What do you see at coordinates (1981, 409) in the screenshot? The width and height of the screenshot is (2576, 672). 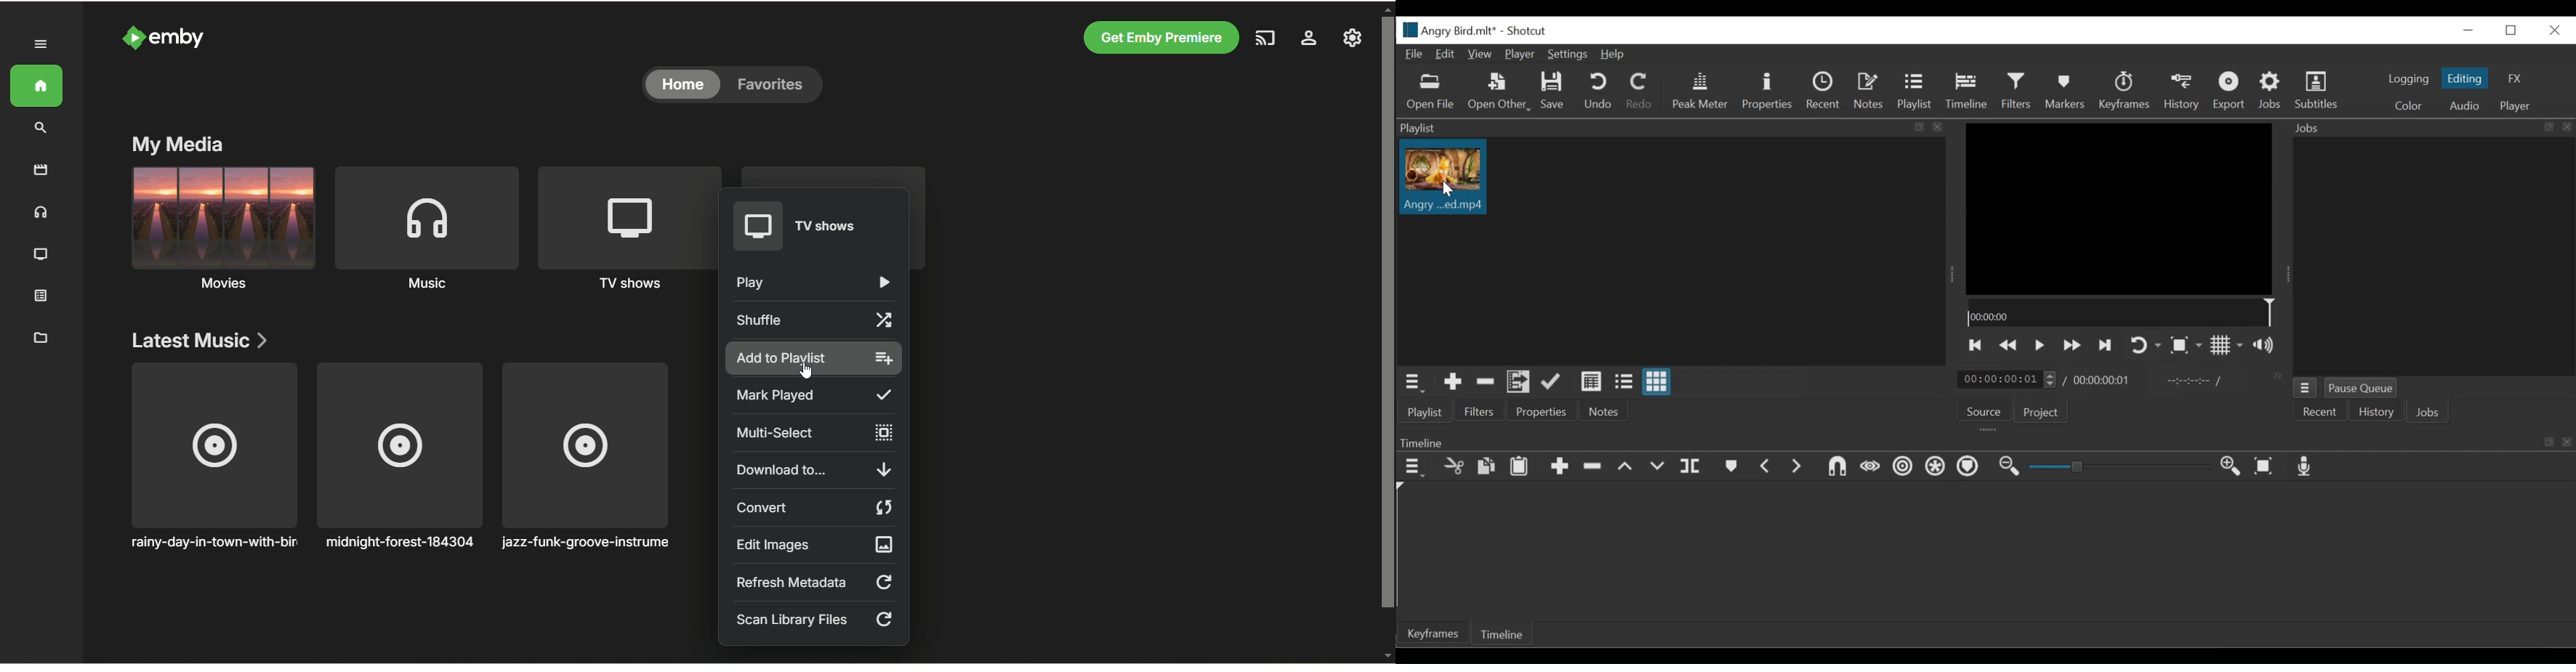 I see `Source` at bounding box center [1981, 409].